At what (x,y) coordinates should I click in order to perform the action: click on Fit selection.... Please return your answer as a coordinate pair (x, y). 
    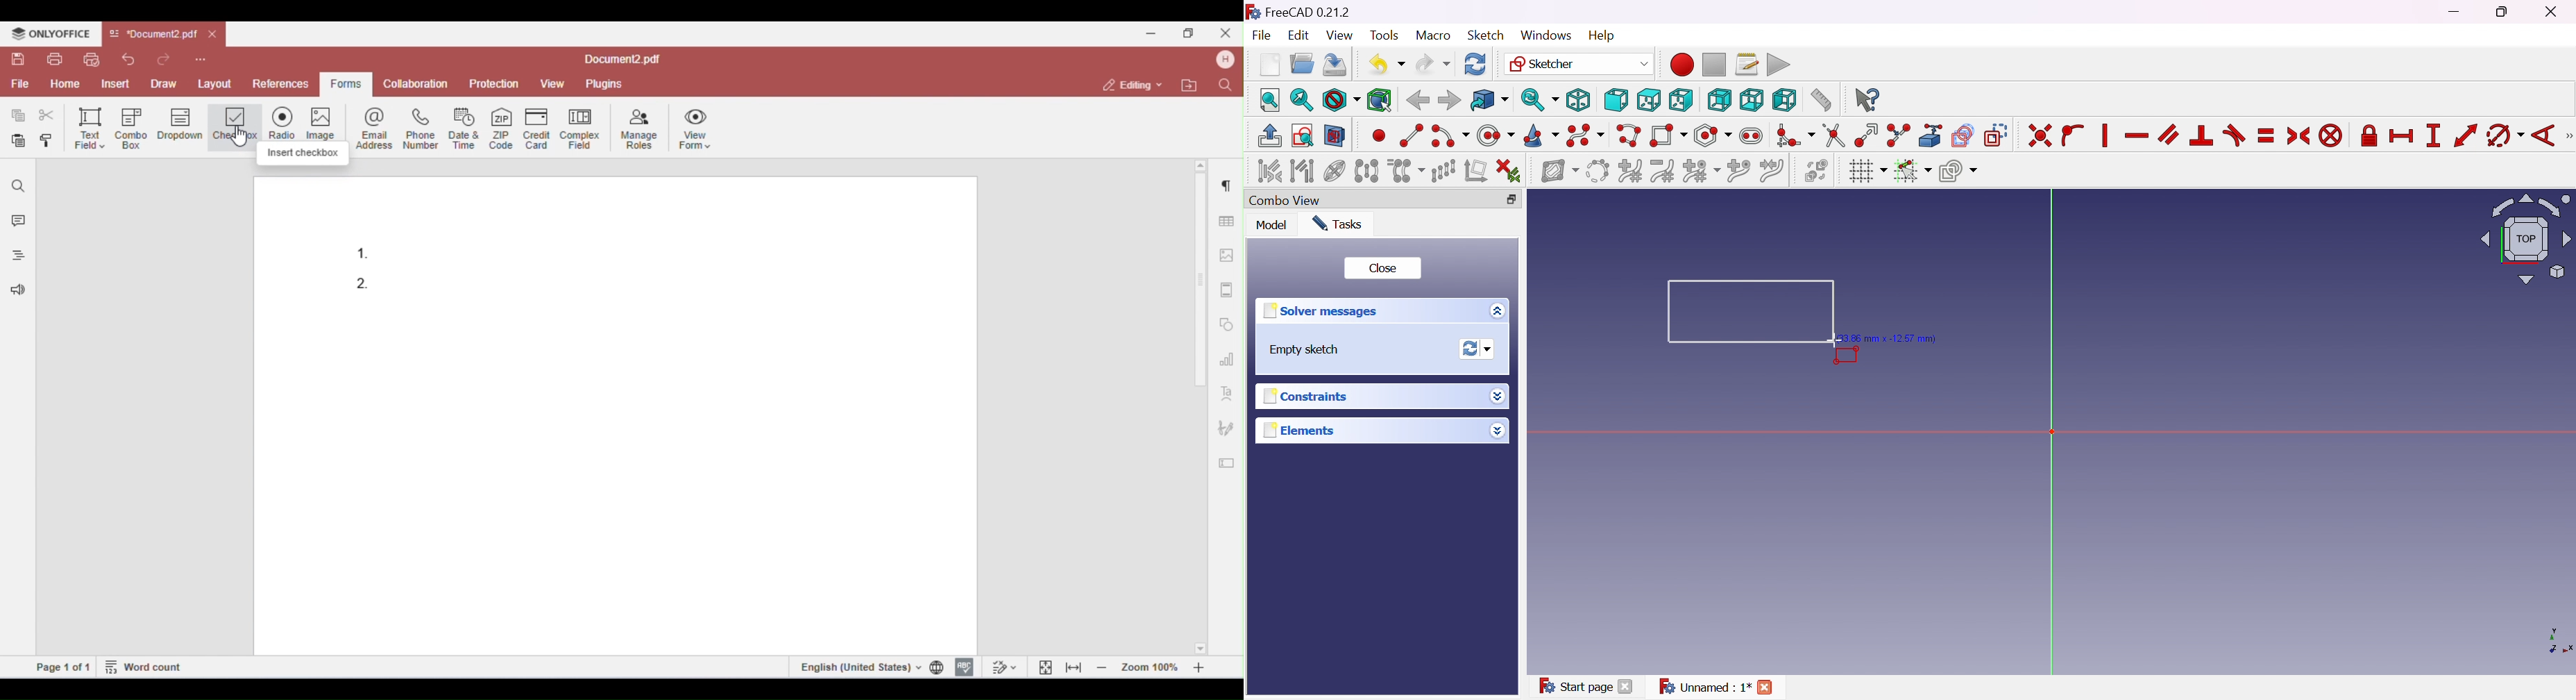
    Looking at the image, I should click on (1302, 100).